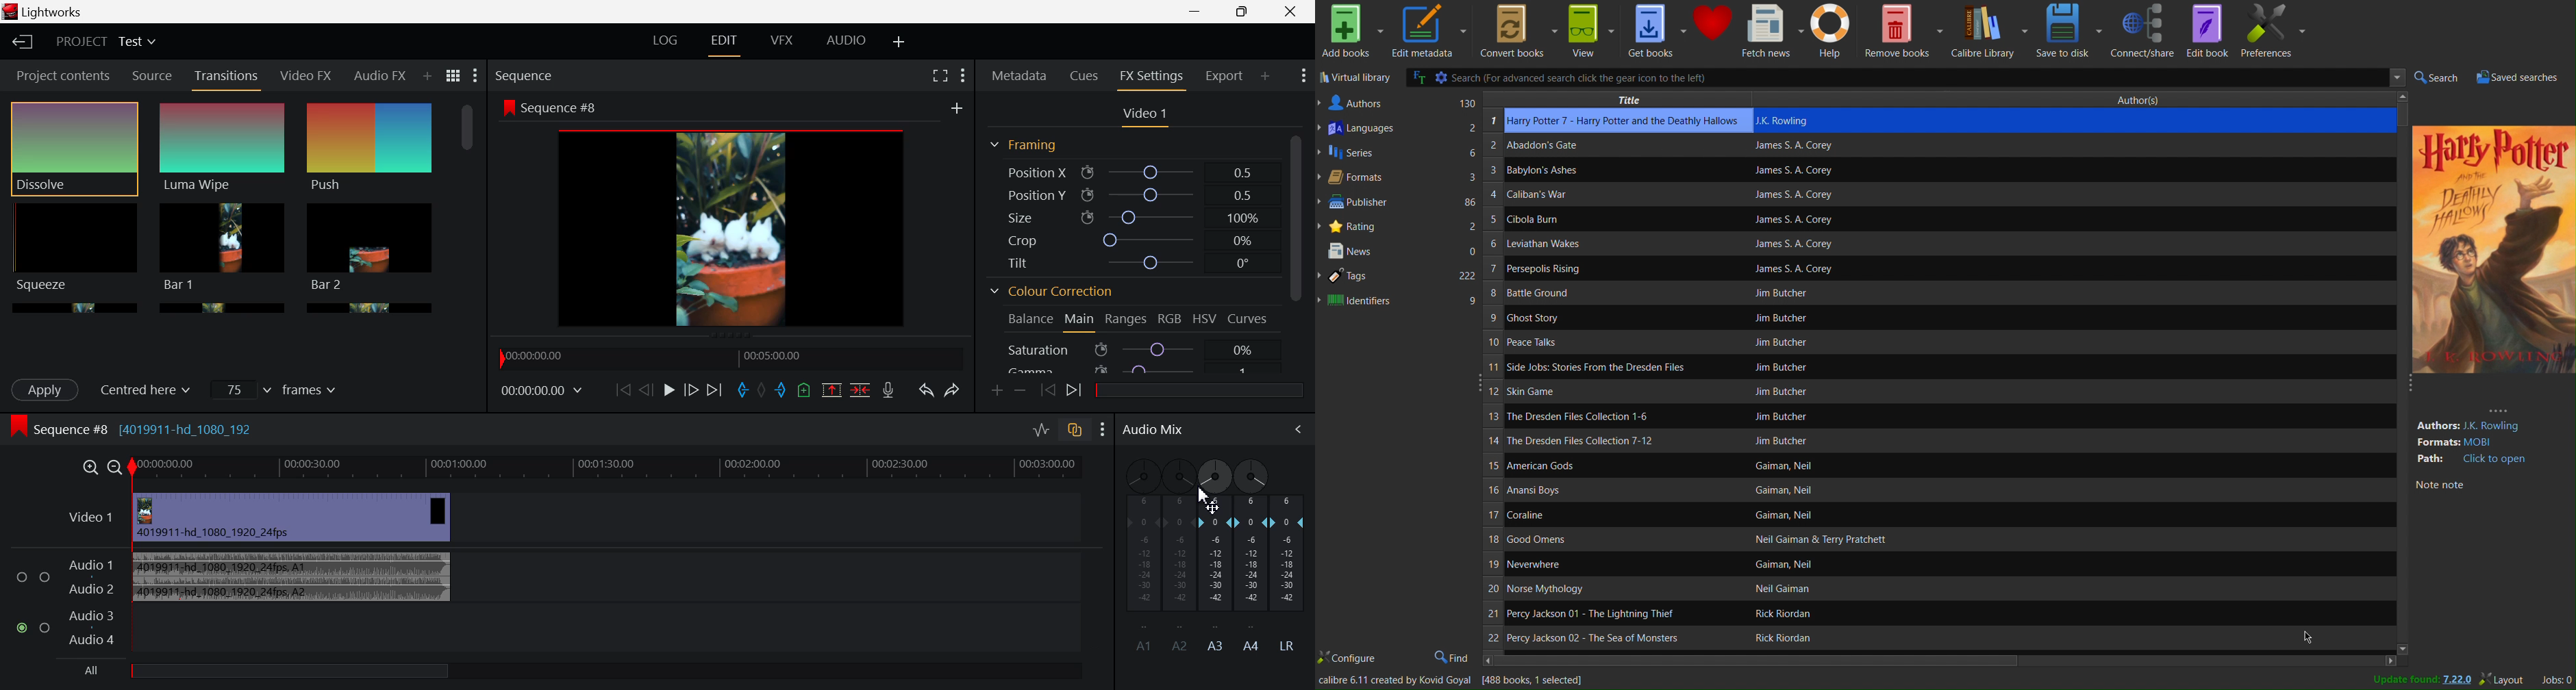 The height and width of the screenshot is (700, 2576). I want to click on EDIT Layout Open, so click(723, 44).